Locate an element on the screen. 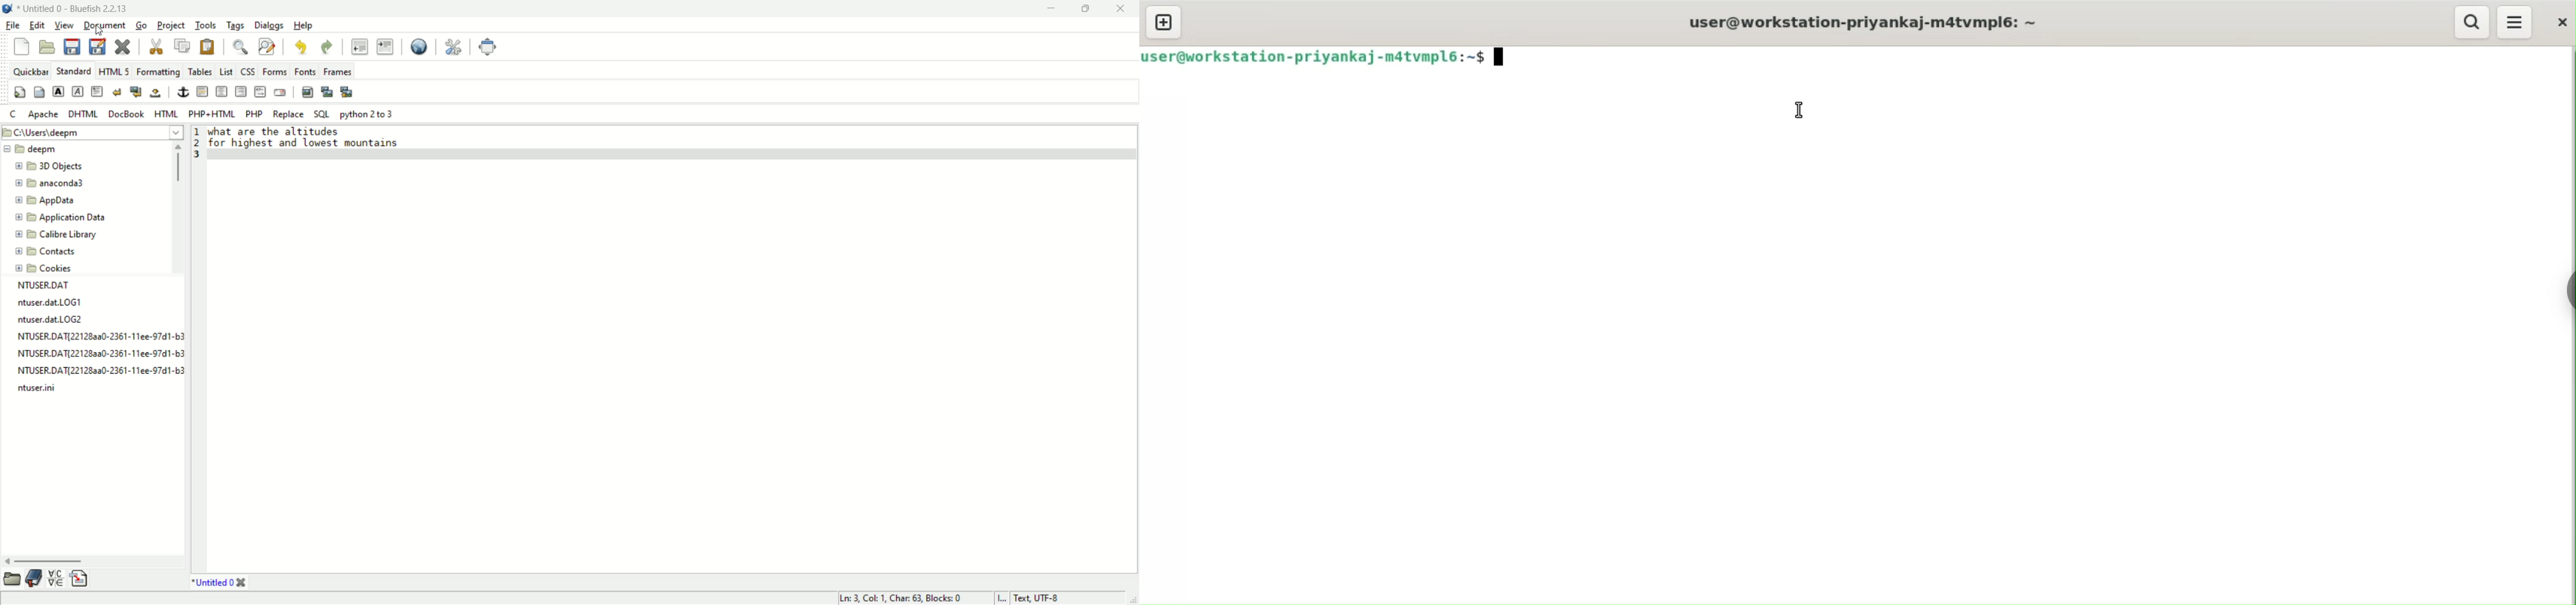 Image resolution: width=2576 pixels, height=616 pixels. HTML comment is located at coordinates (261, 93).